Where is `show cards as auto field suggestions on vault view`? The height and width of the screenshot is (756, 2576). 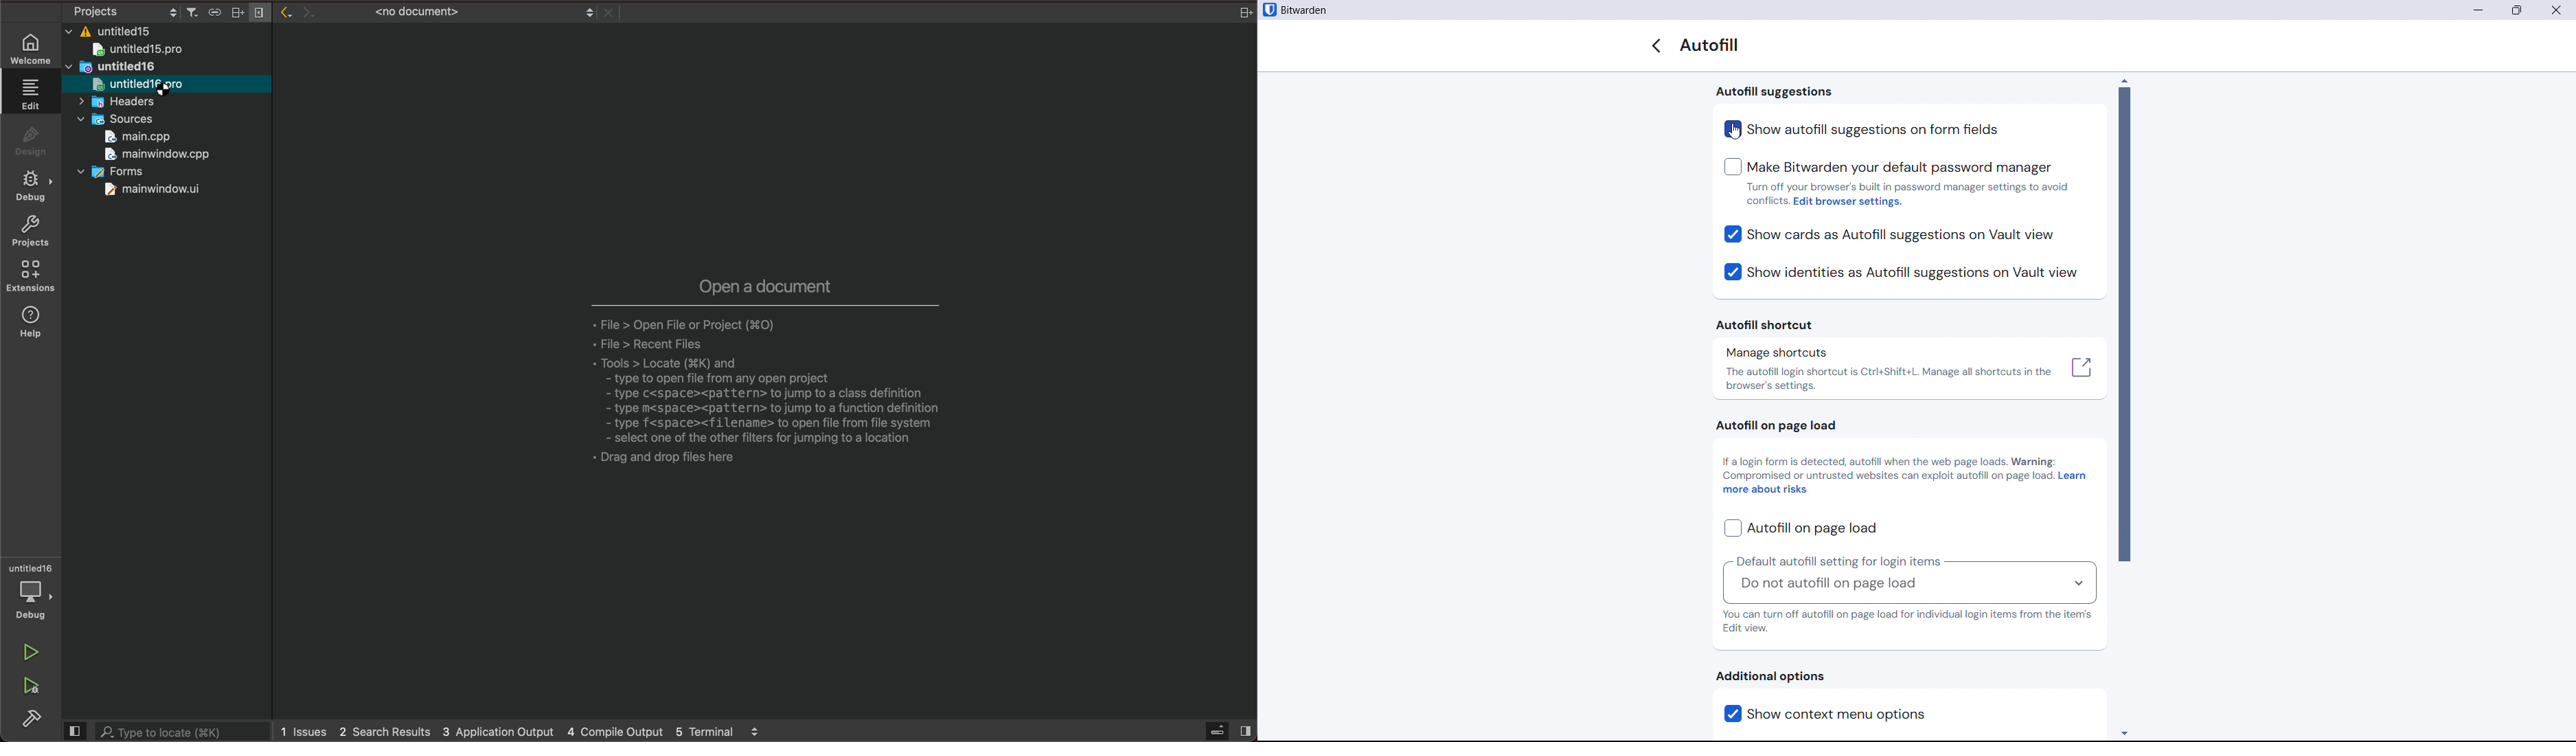 show cards as auto field suggestions on vault view is located at coordinates (1890, 235).